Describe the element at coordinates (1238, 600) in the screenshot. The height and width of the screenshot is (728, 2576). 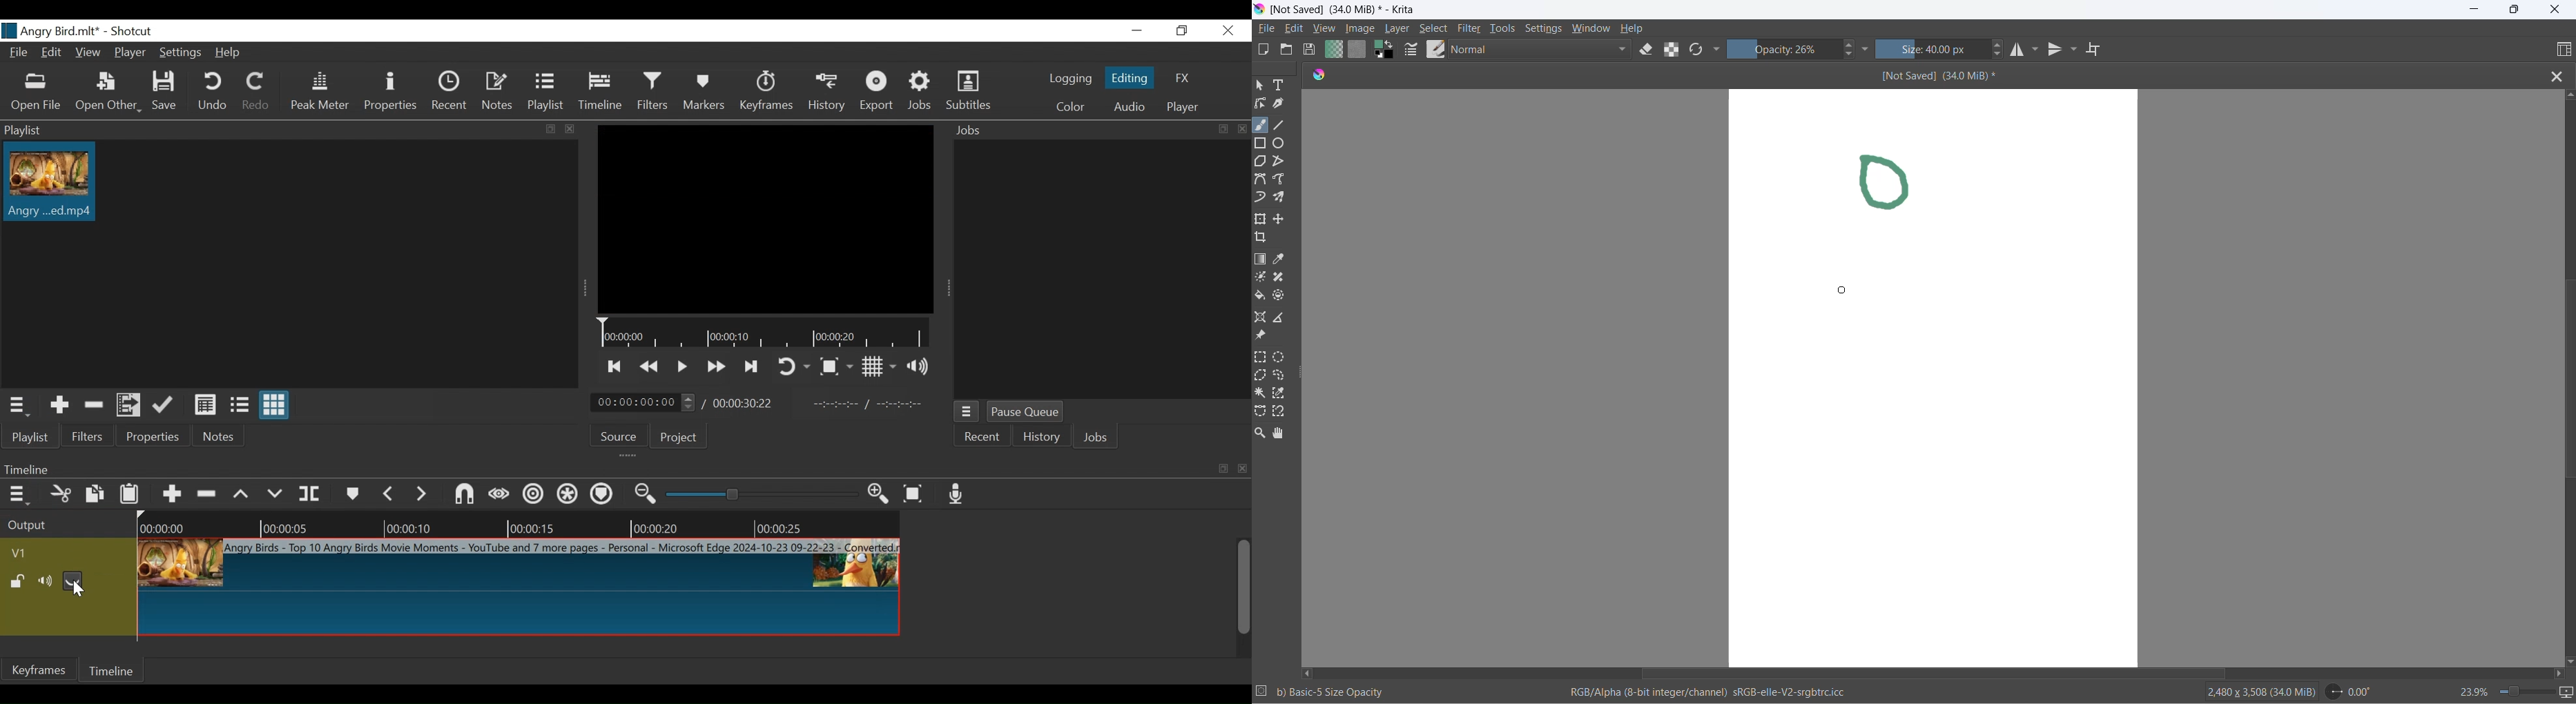
I see `vertical scroll bar` at that location.